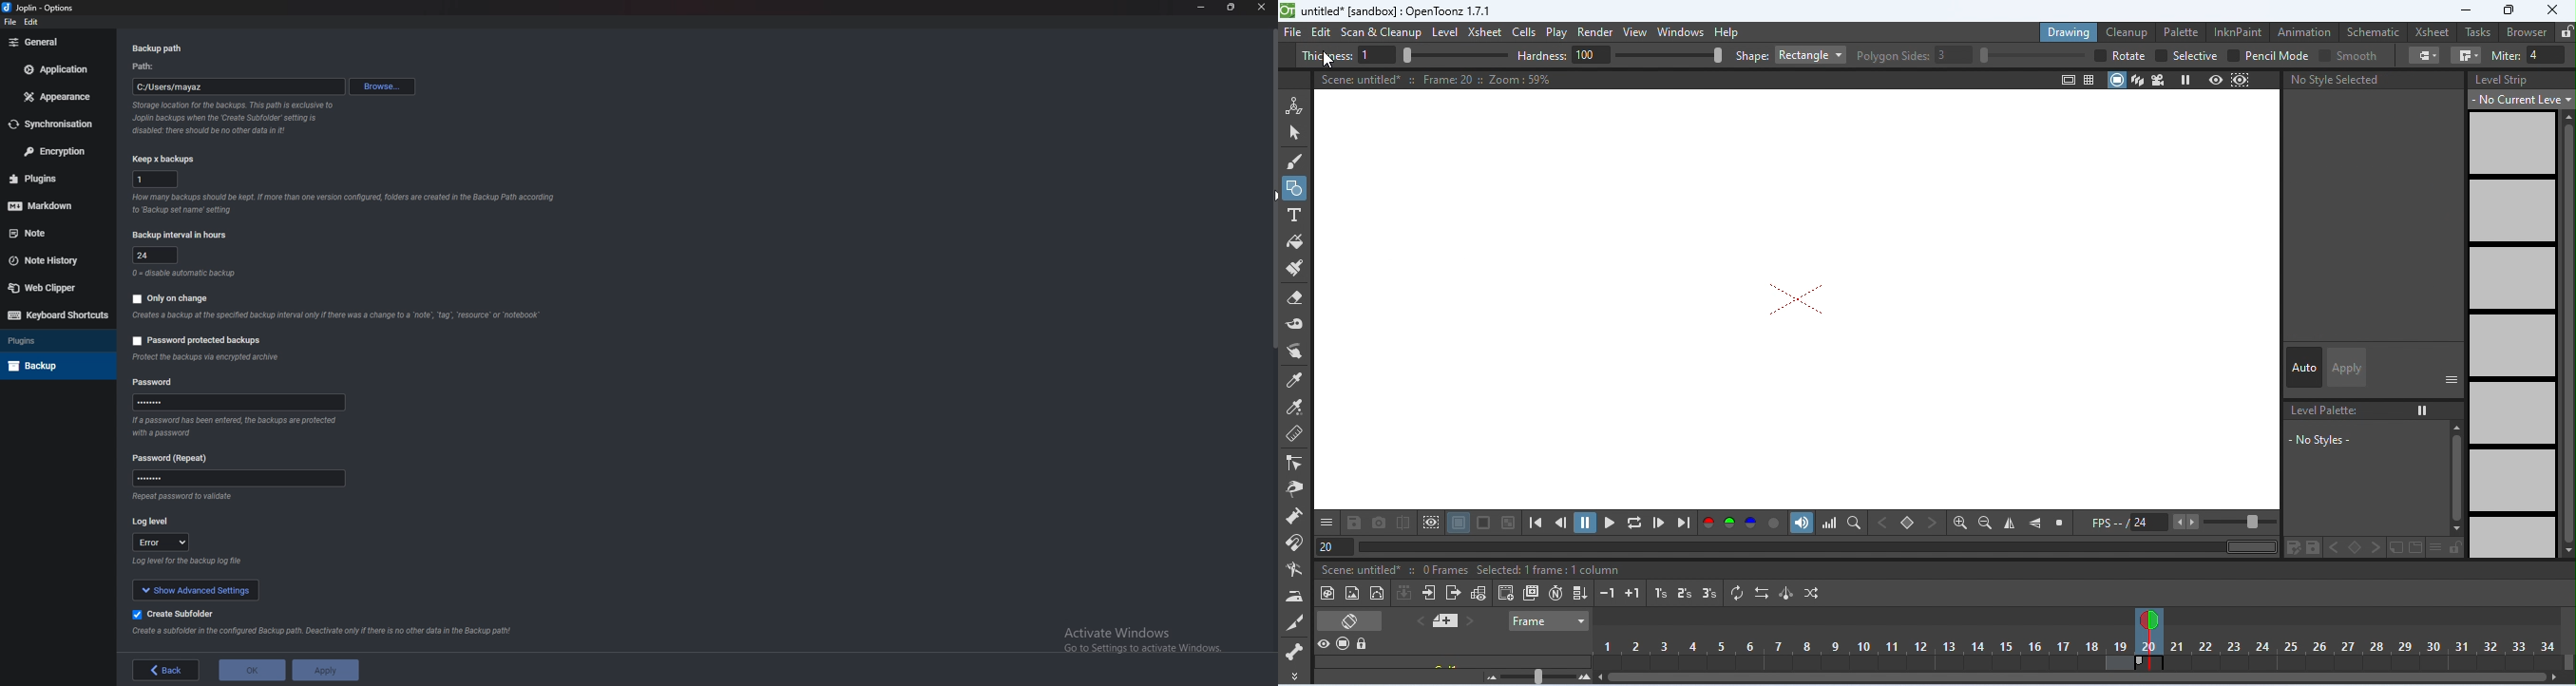 This screenshot has height=700, width=2576. Describe the element at coordinates (167, 670) in the screenshot. I see `back` at that location.